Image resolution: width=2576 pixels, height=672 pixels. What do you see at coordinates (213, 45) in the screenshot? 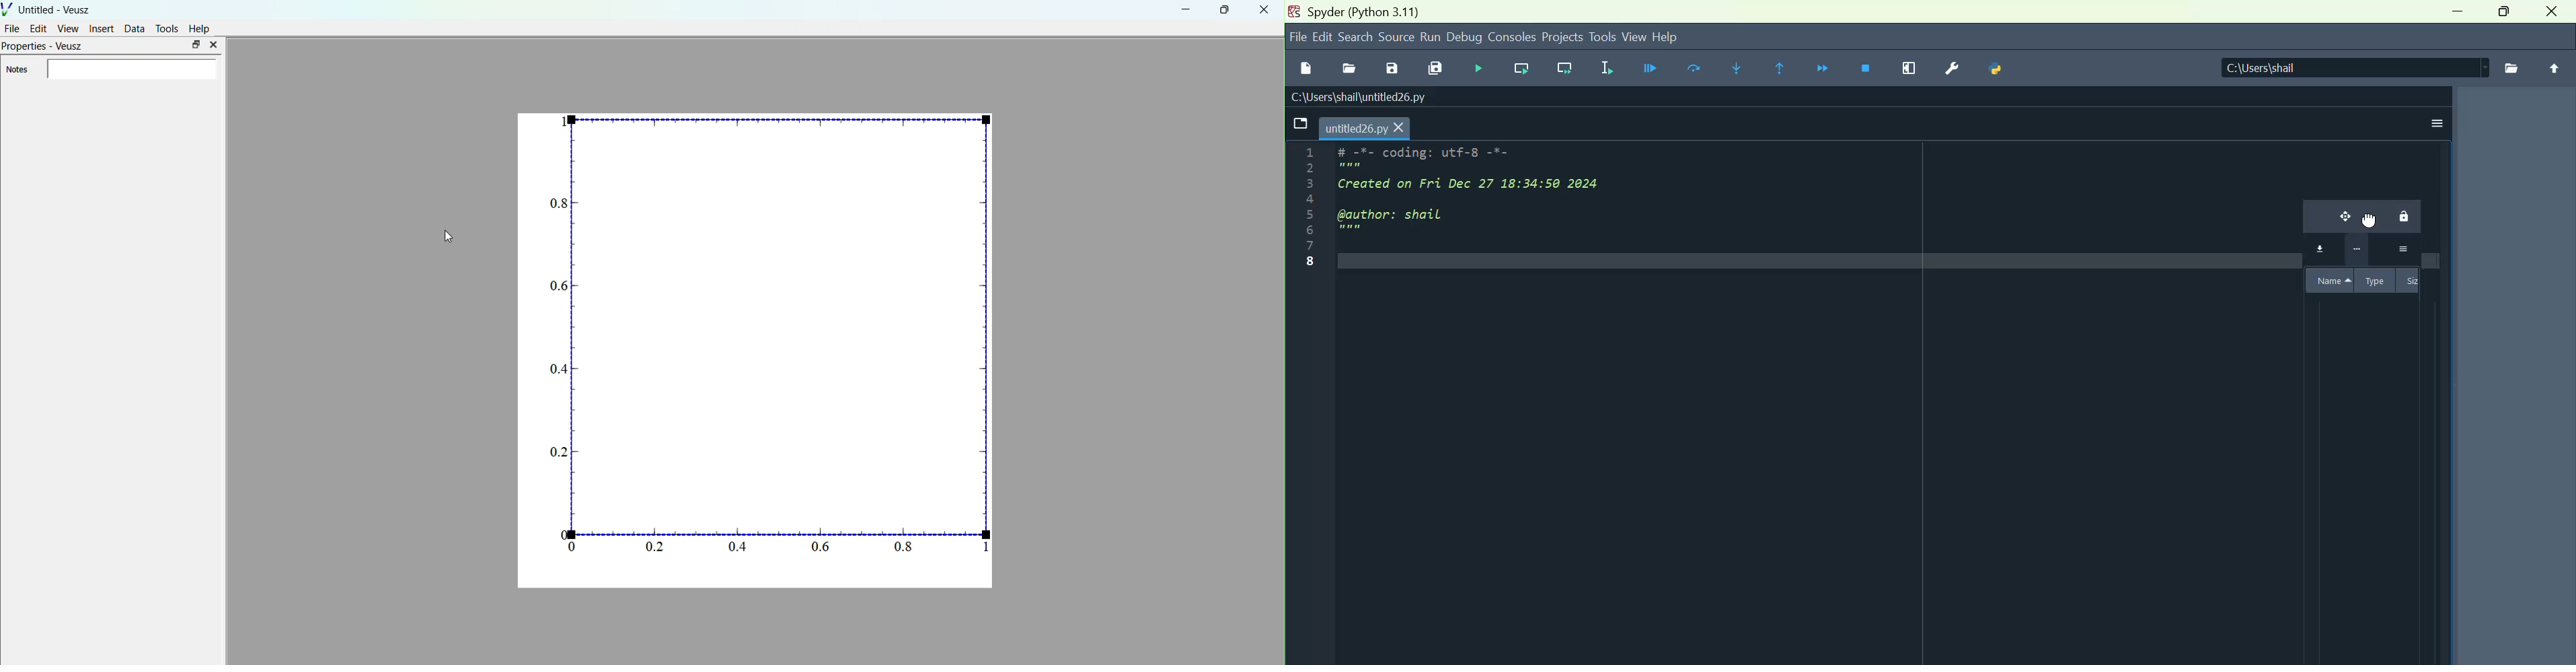
I see `close` at bounding box center [213, 45].